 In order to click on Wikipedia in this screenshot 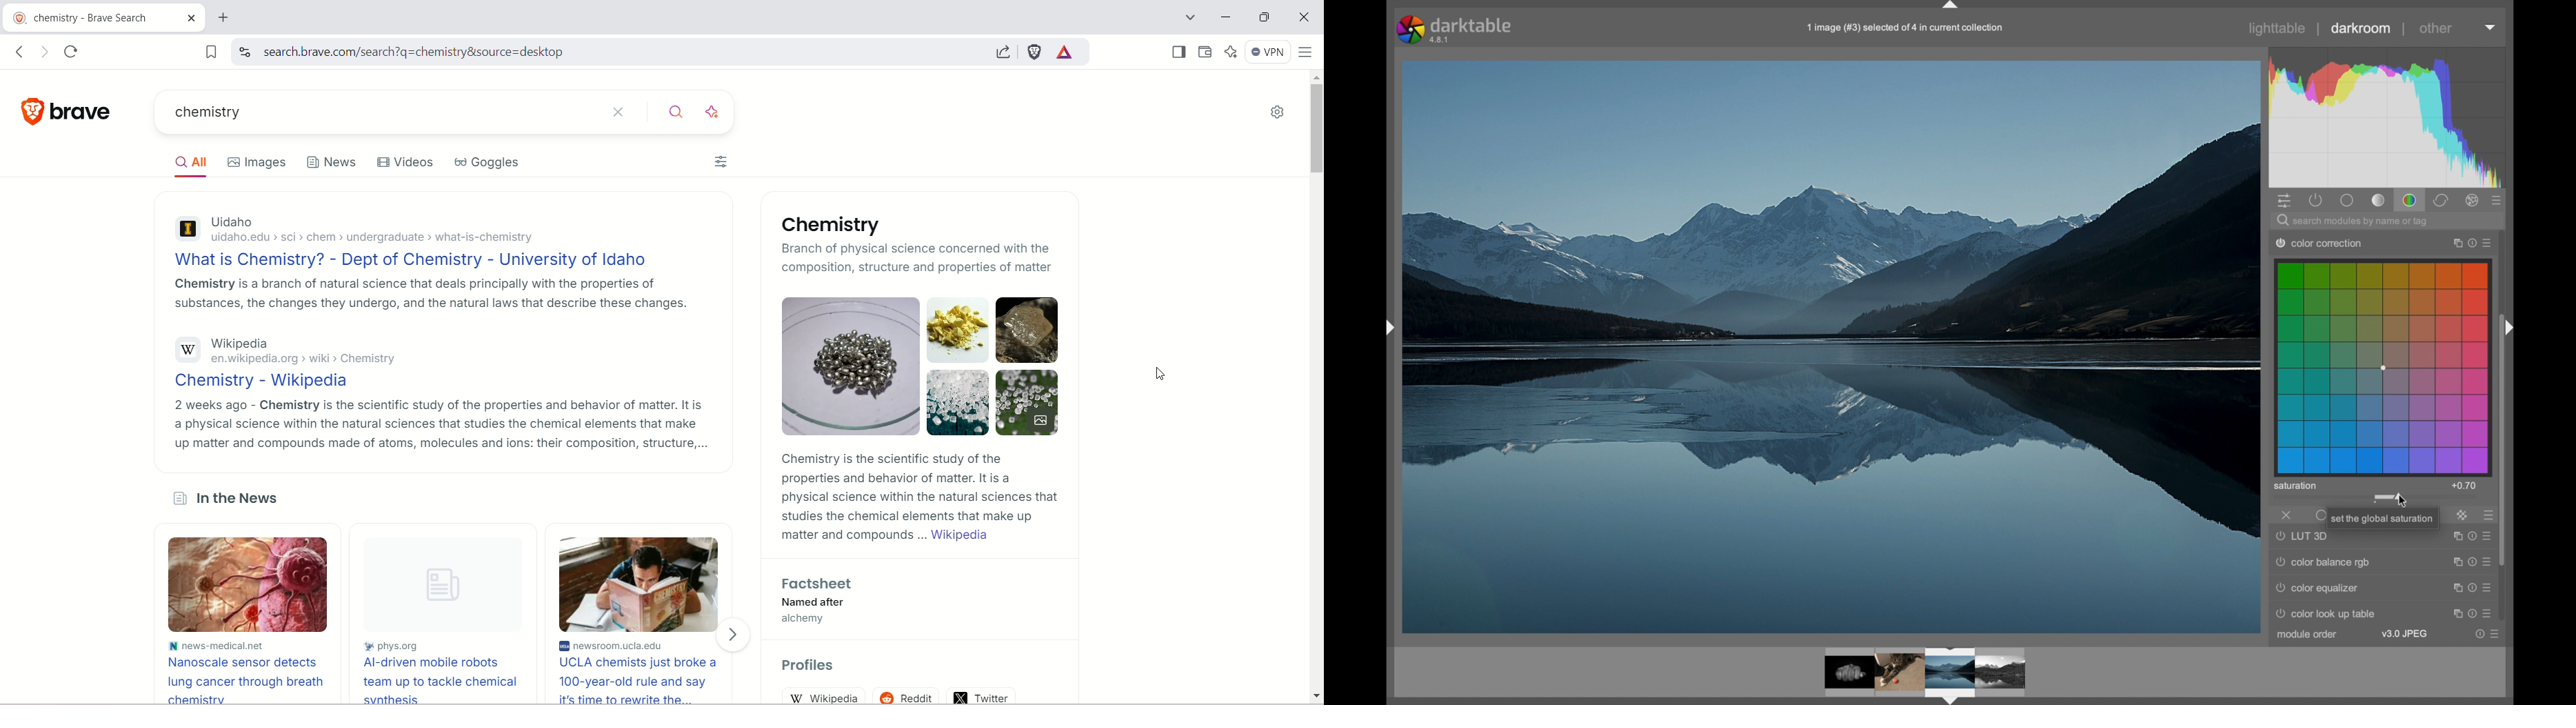, I will do `click(254, 343)`.